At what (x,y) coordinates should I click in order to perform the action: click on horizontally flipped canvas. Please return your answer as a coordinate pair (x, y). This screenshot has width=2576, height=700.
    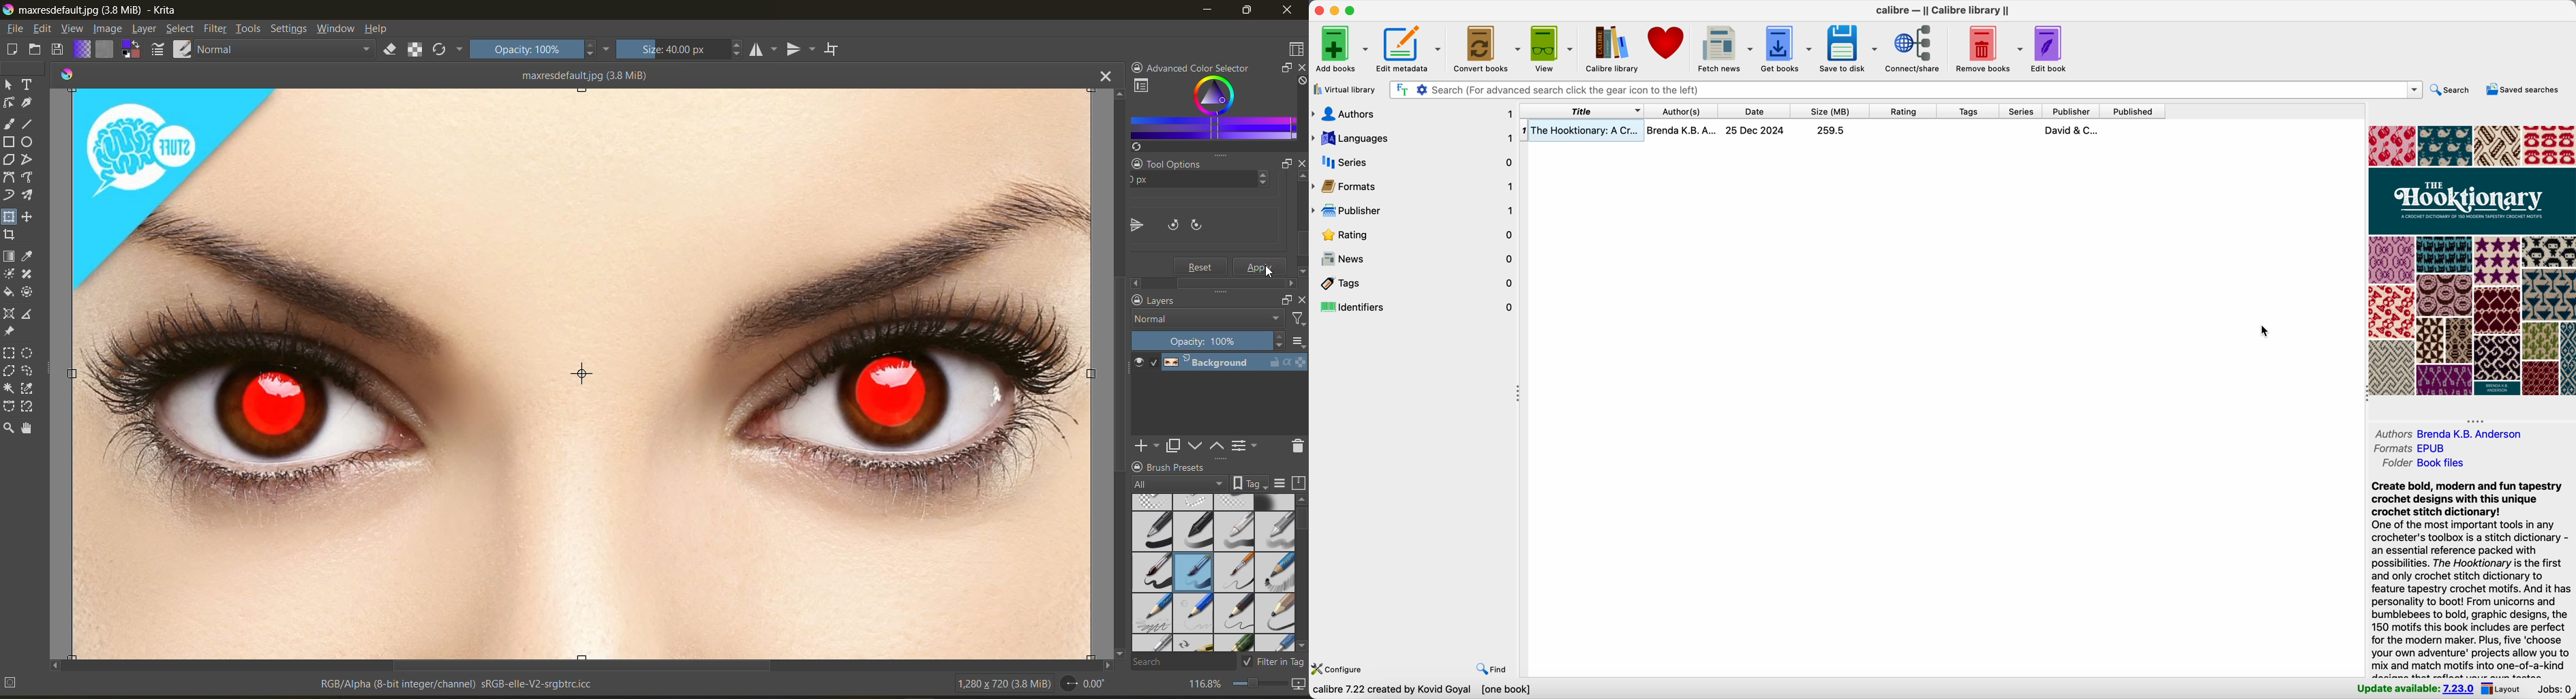
    Looking at the image, I should click on (581, 374).